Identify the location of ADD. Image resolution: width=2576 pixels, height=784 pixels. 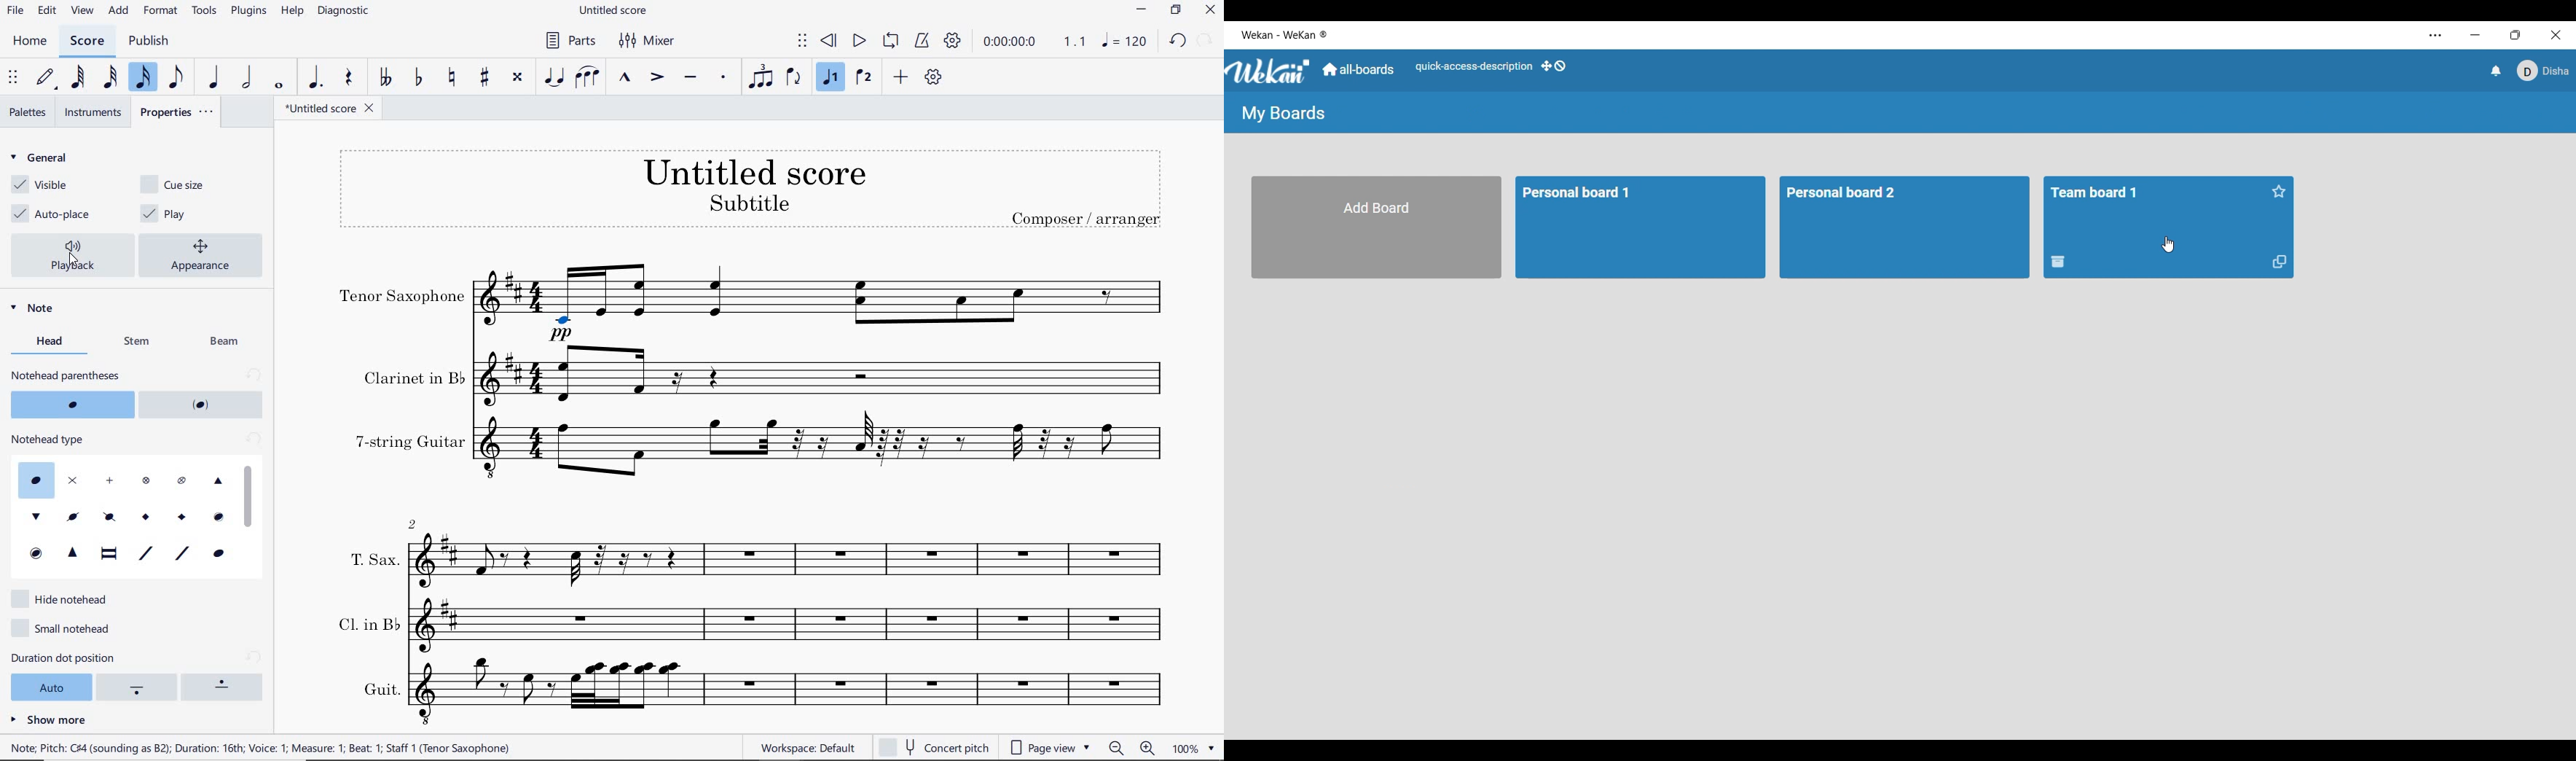
(901, 75).